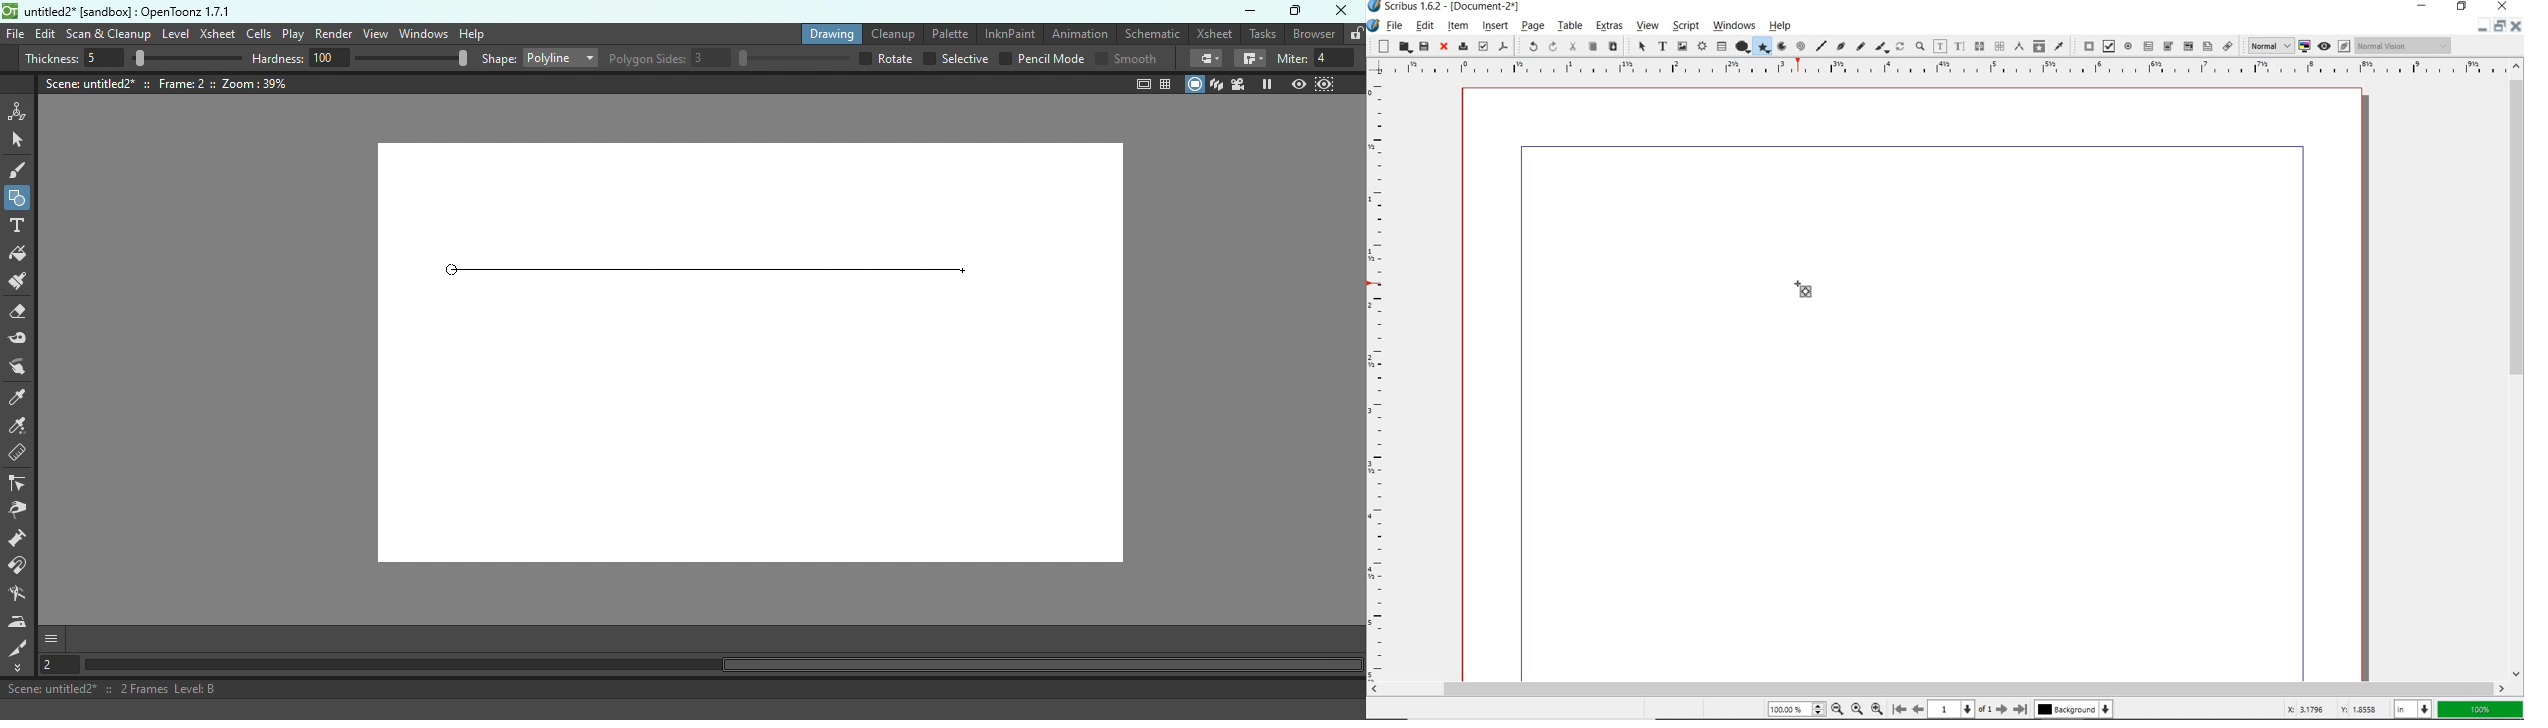 The image size is (2548, 728). I want to click on Zoom In, so click(1878, 708).